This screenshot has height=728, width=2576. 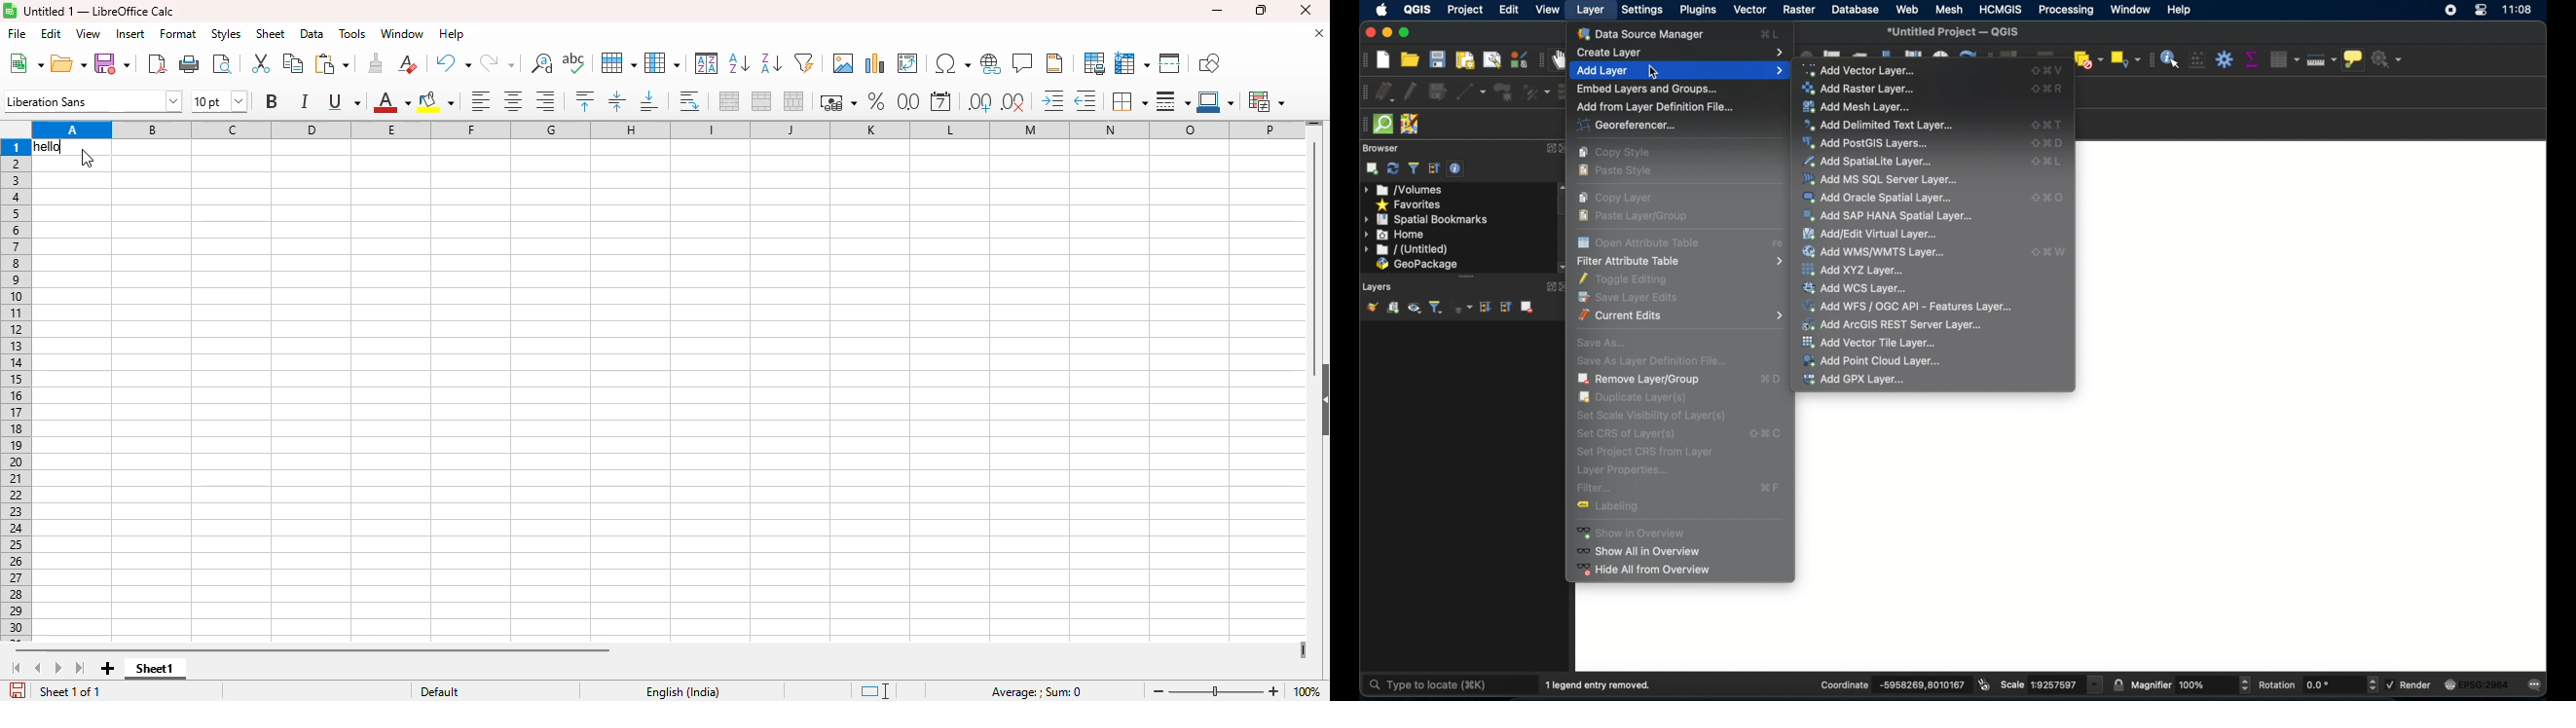 What do you see at coordinates (1771, 487) in the screenshot?
I see `filter shortcut` at bounding box center [1771, 487].